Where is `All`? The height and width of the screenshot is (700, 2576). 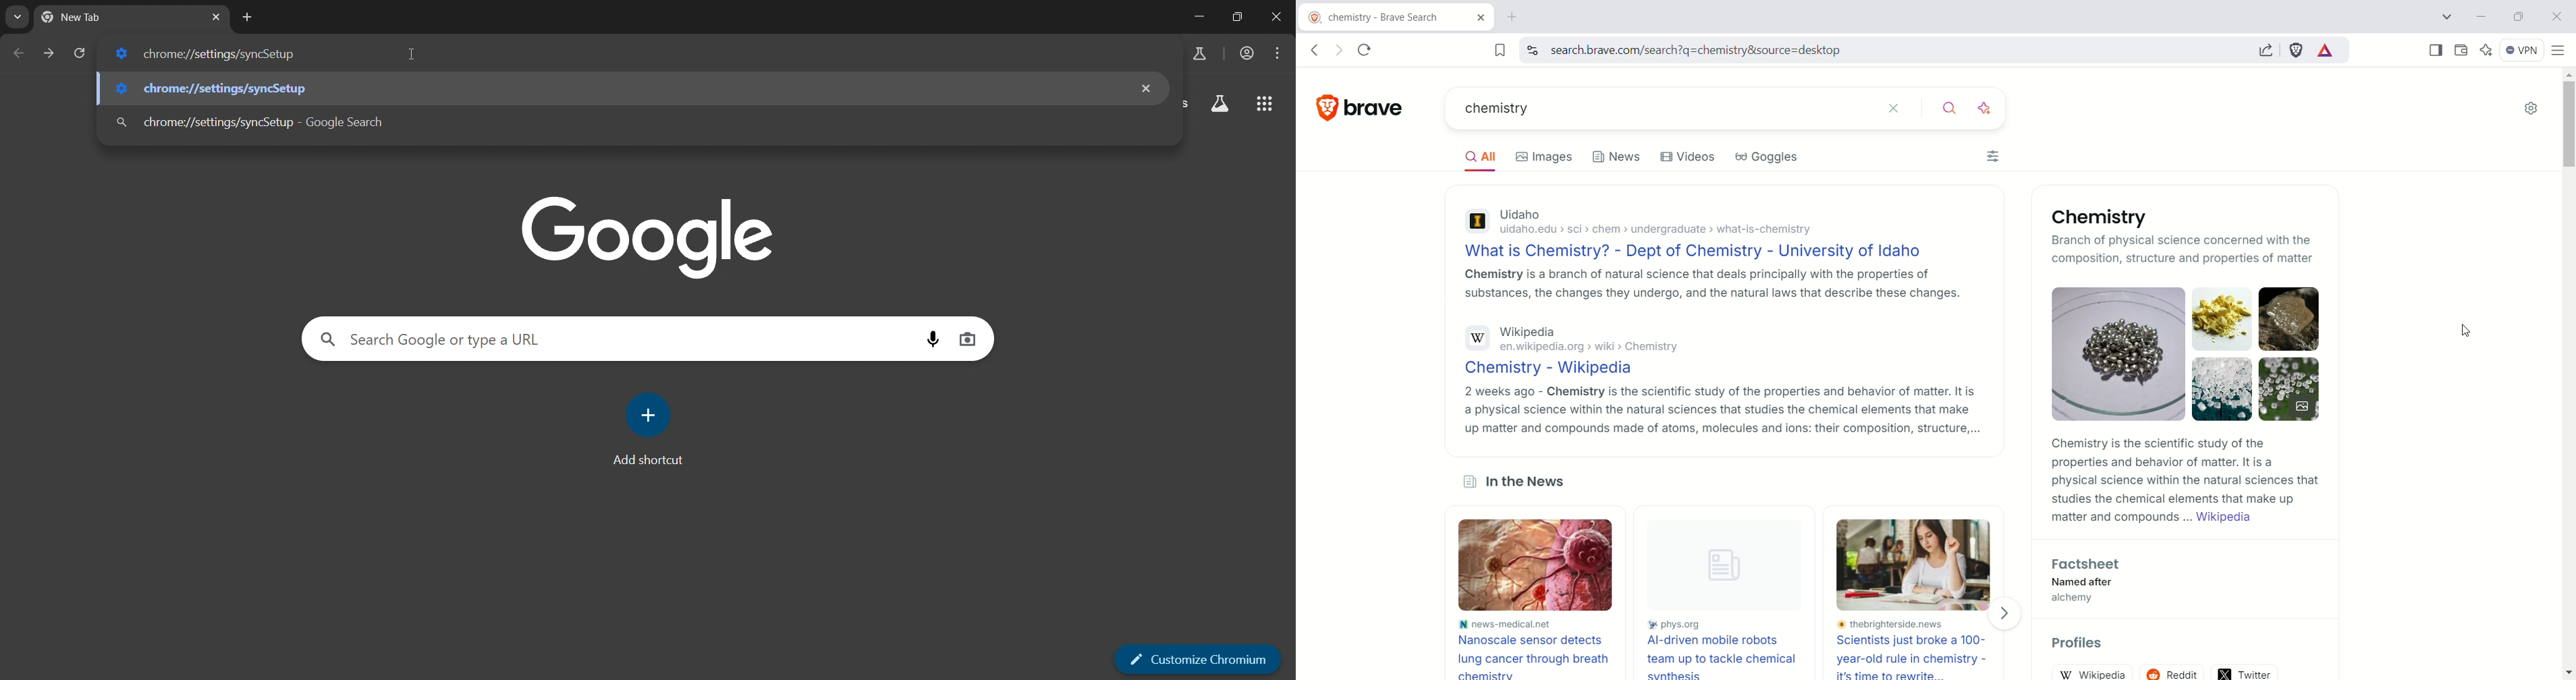 All is located at coordinates (1485, 159).